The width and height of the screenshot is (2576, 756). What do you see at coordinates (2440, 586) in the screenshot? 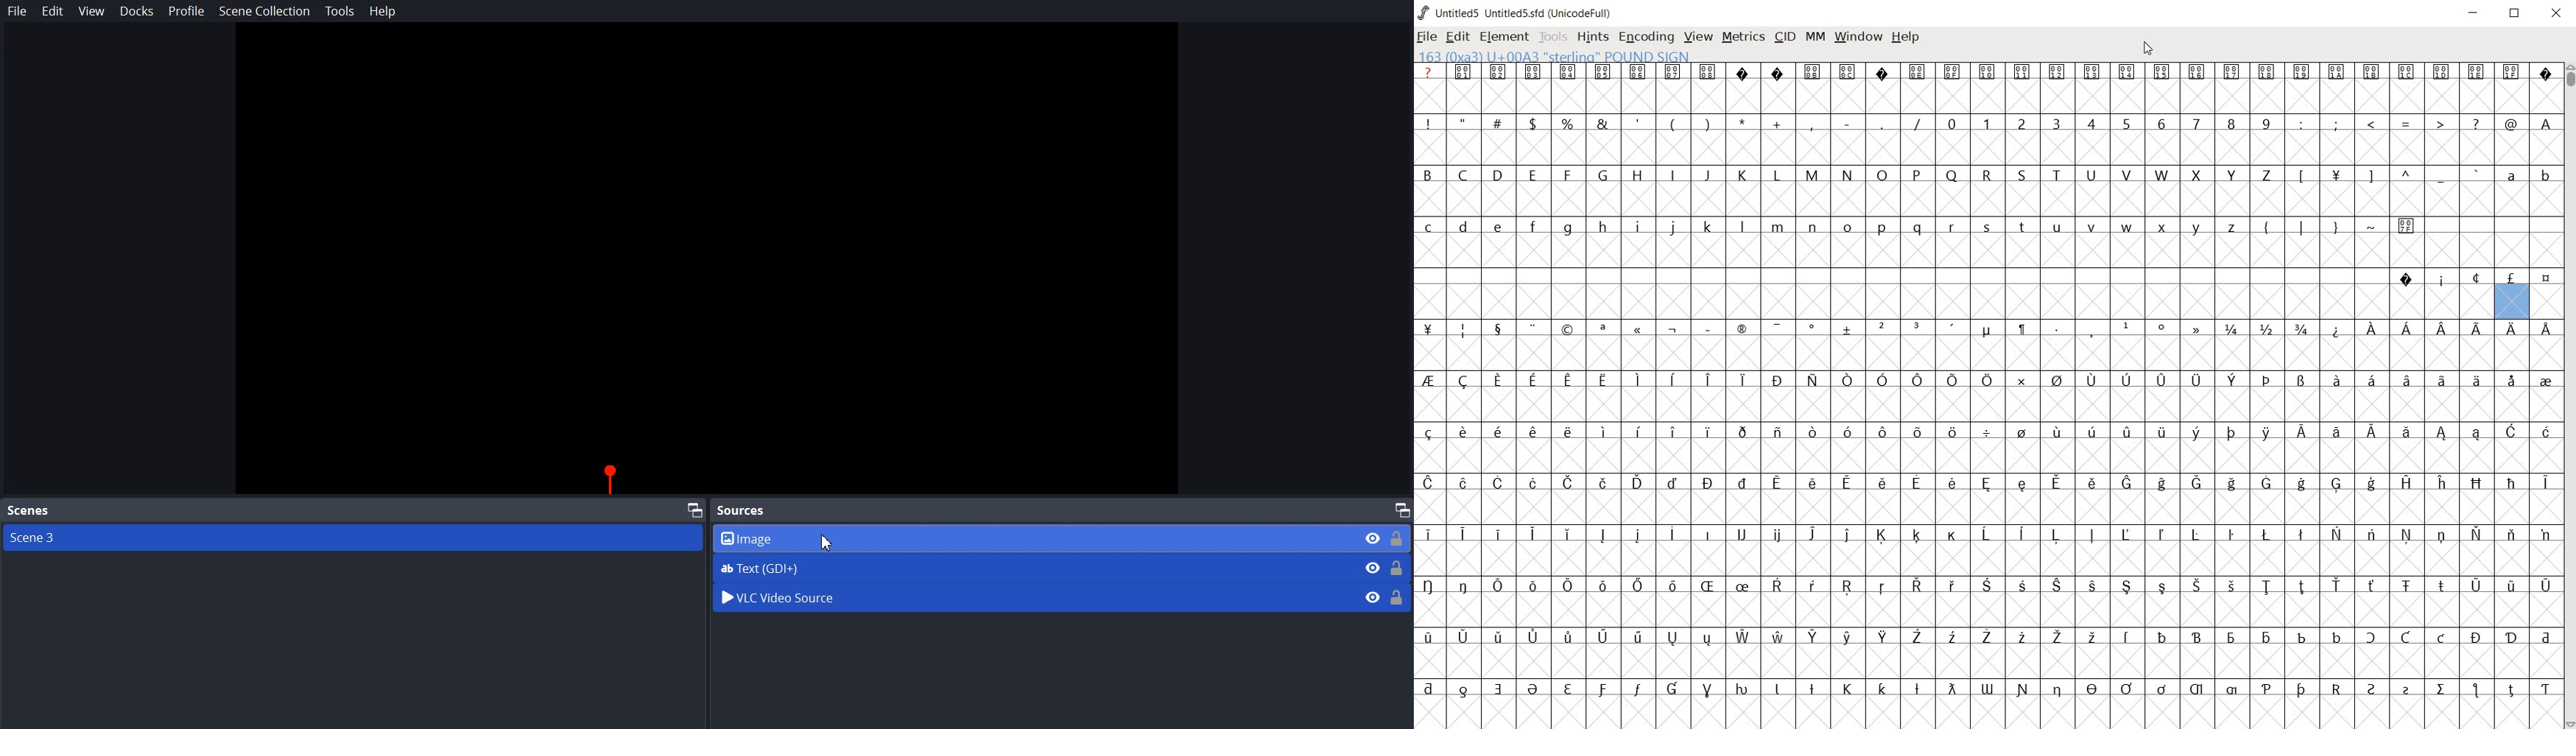
I see `Symbol` at bounding box center [2440, 586].